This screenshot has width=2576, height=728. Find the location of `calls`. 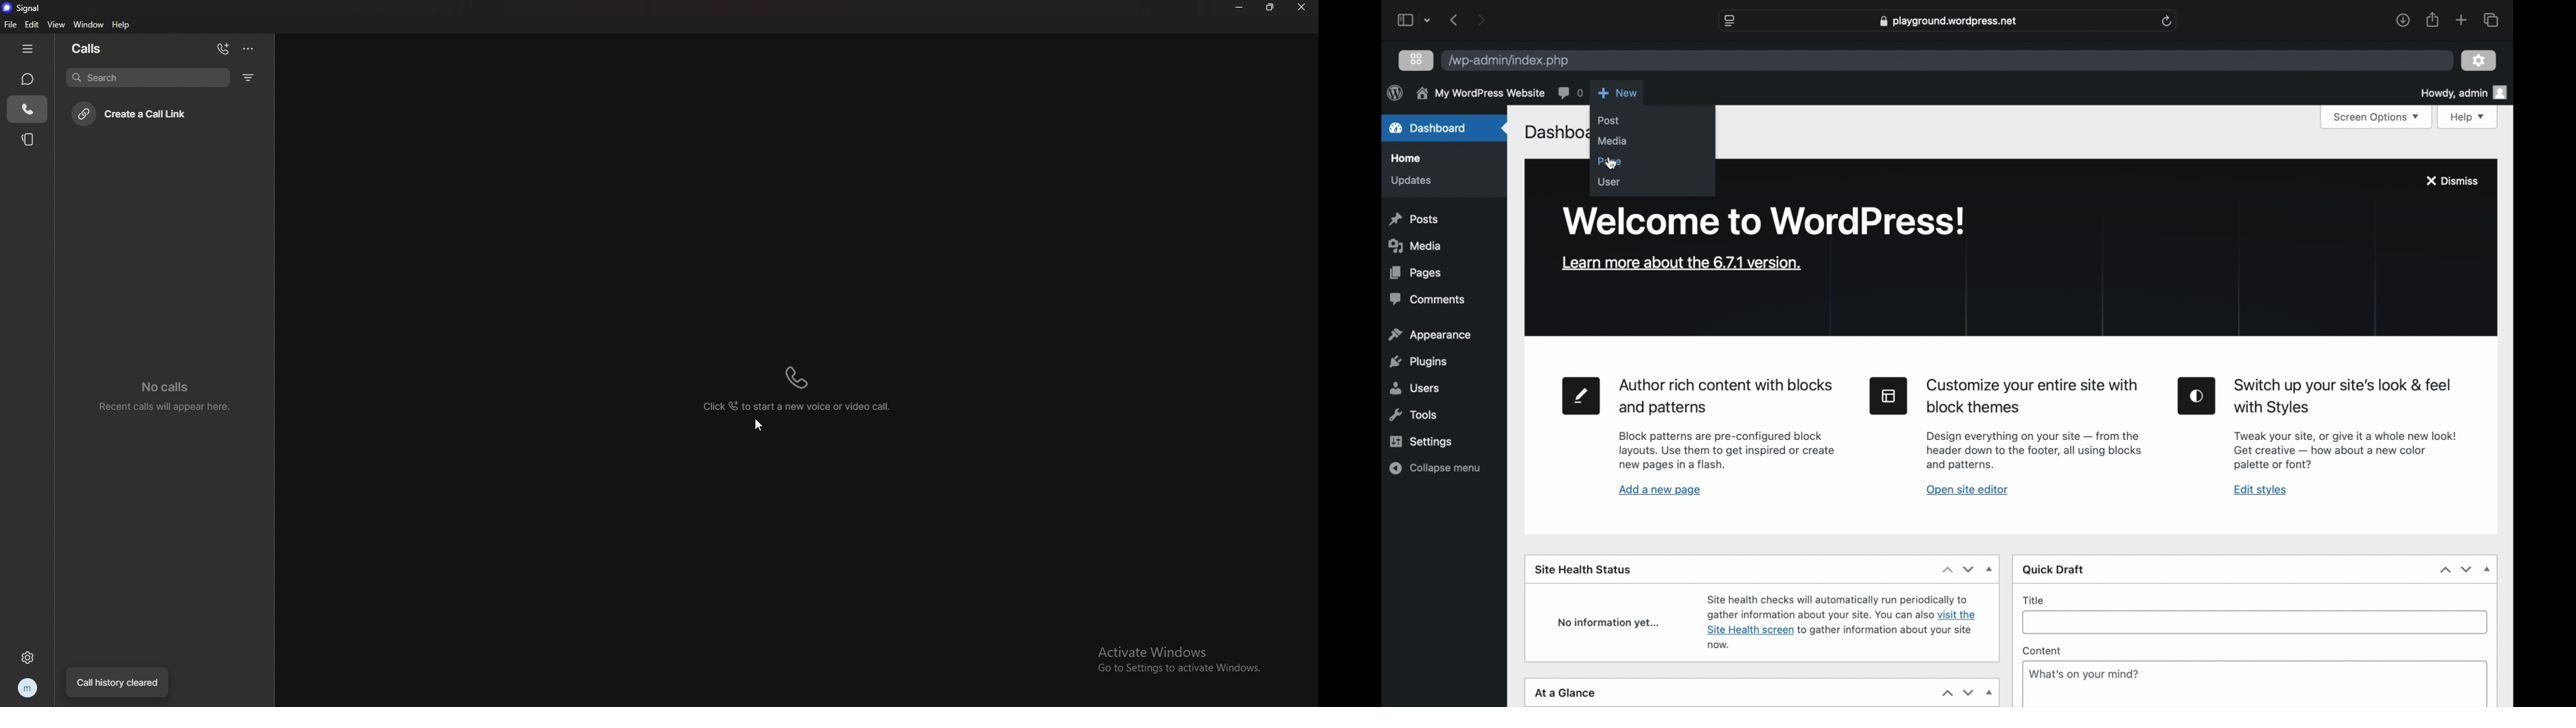

calls is located at coordinates (26, 110).